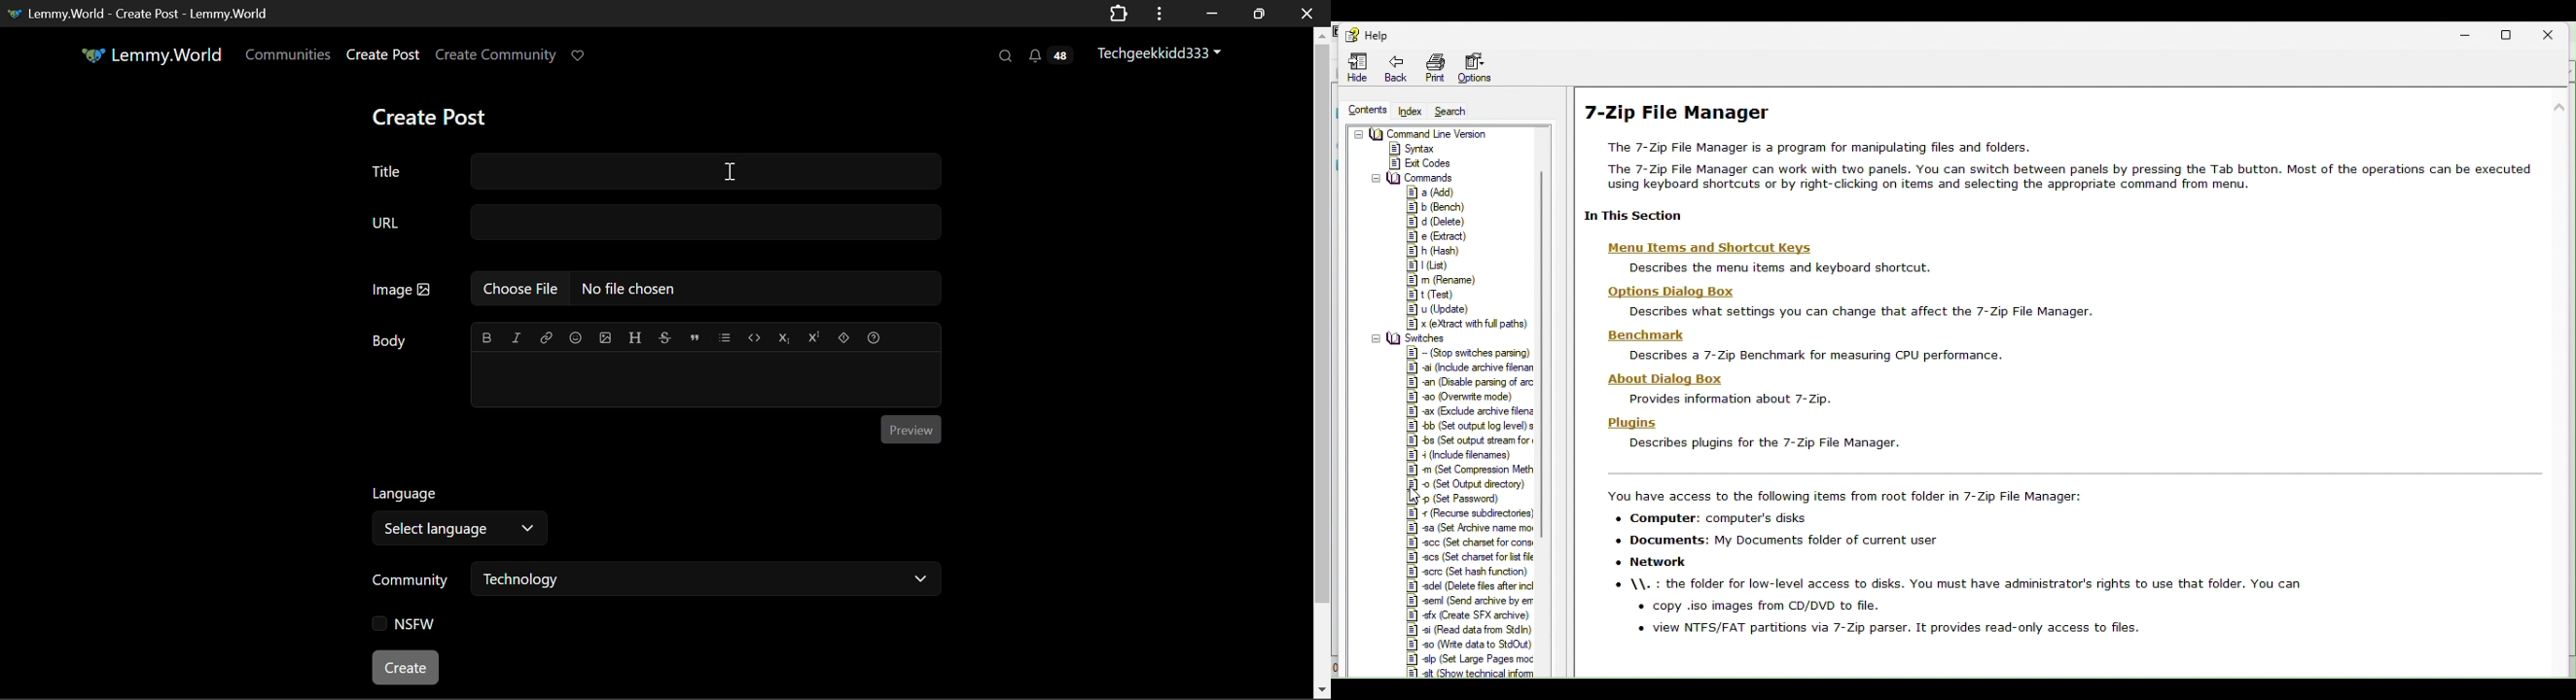 This screenshot has width=2576, height=700. I want to click on about dialog box, so click(1673, 379).